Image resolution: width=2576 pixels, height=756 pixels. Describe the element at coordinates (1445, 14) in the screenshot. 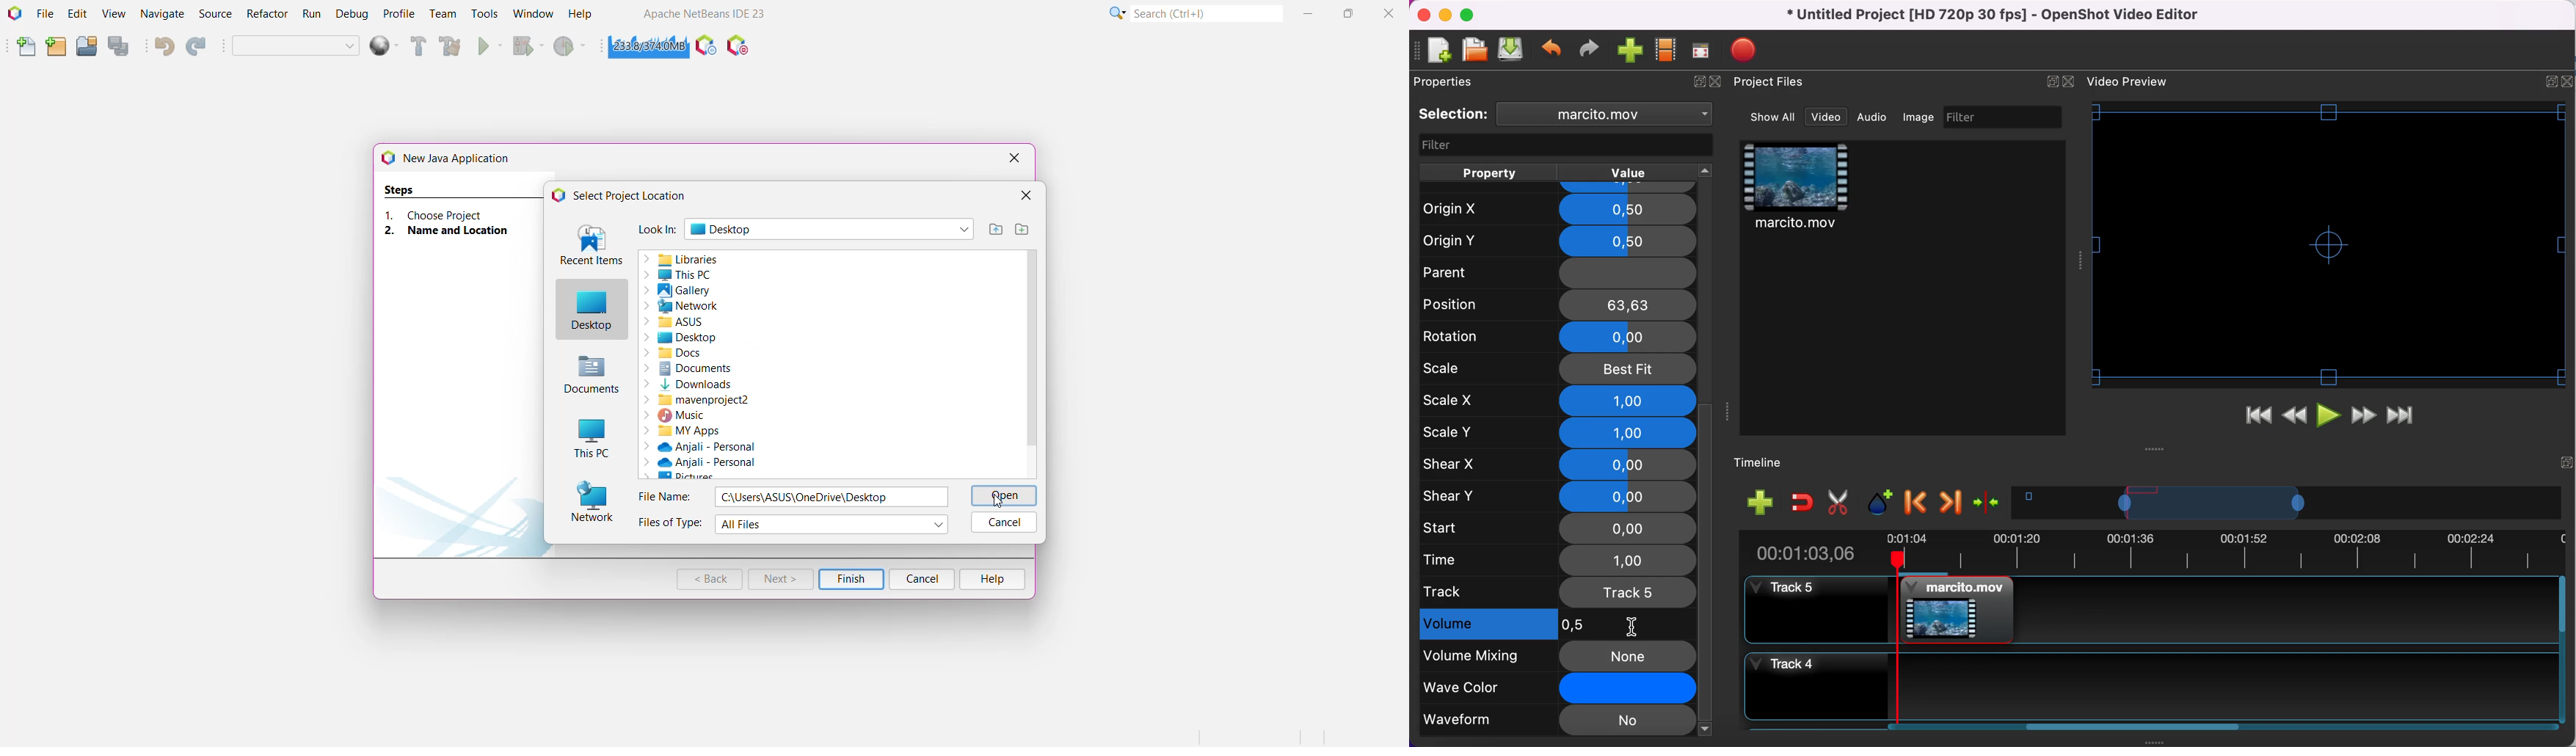

I see `minimize` at that location.